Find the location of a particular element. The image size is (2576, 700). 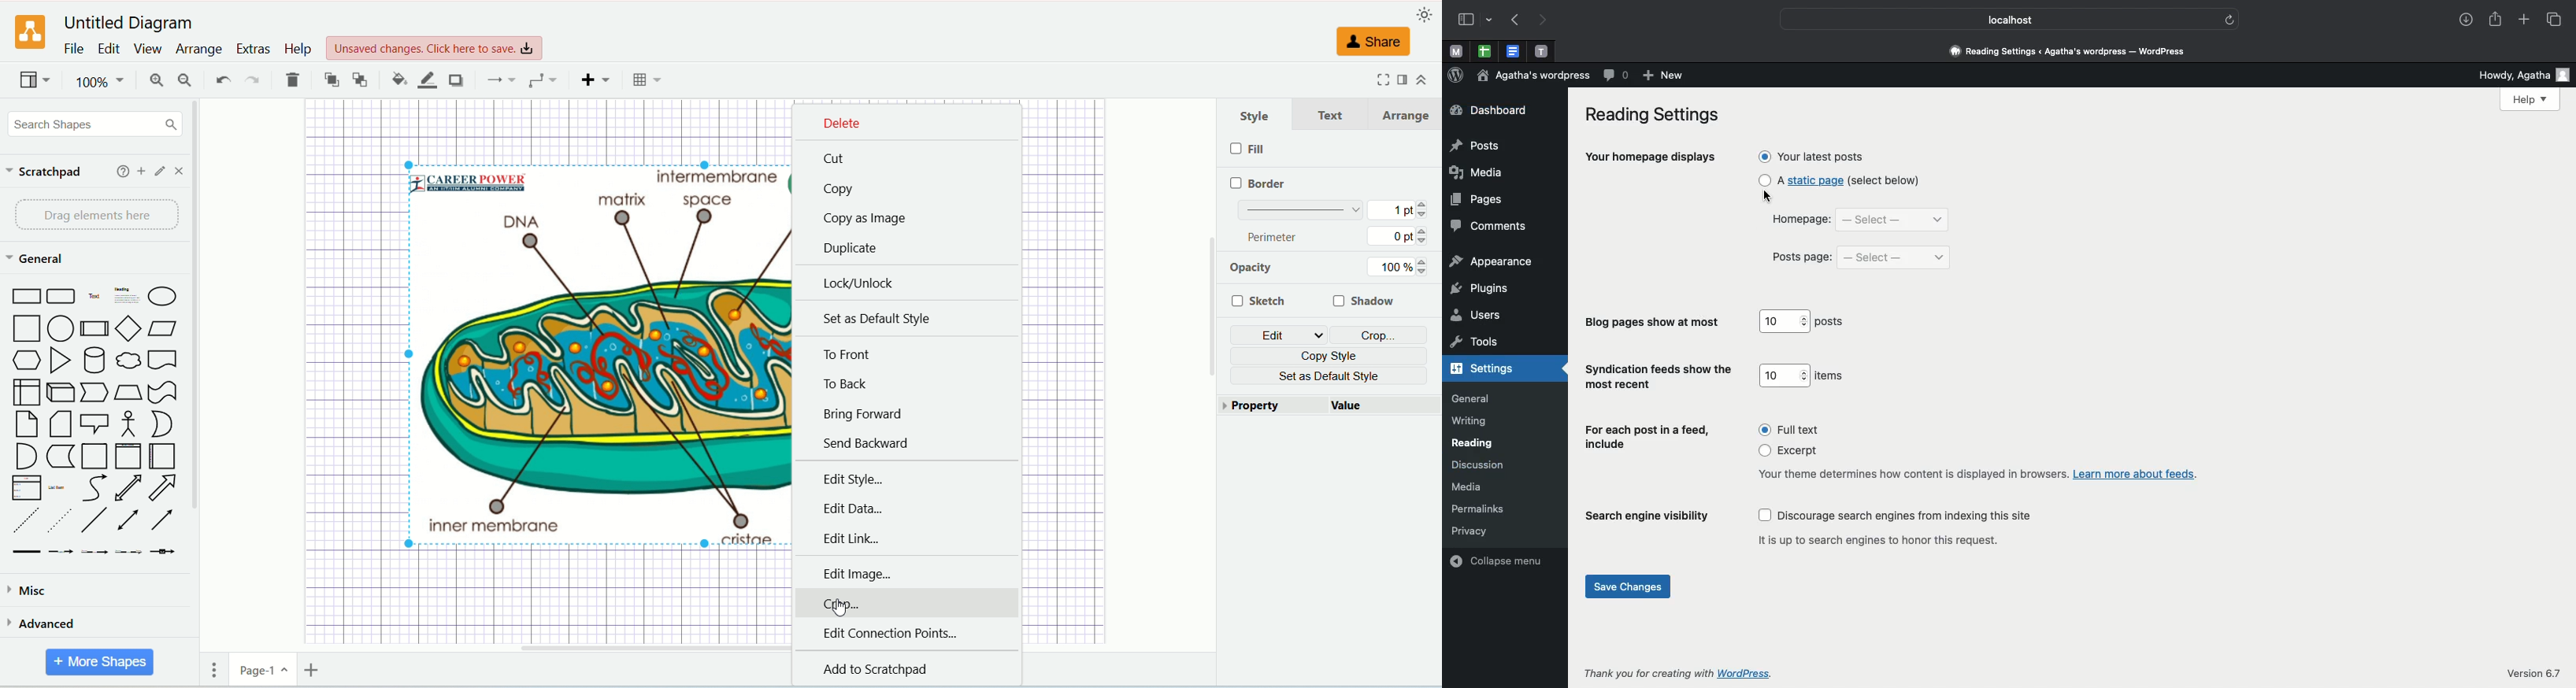

It is up to search engines to honor this request is located at coordinates (1884, 539).